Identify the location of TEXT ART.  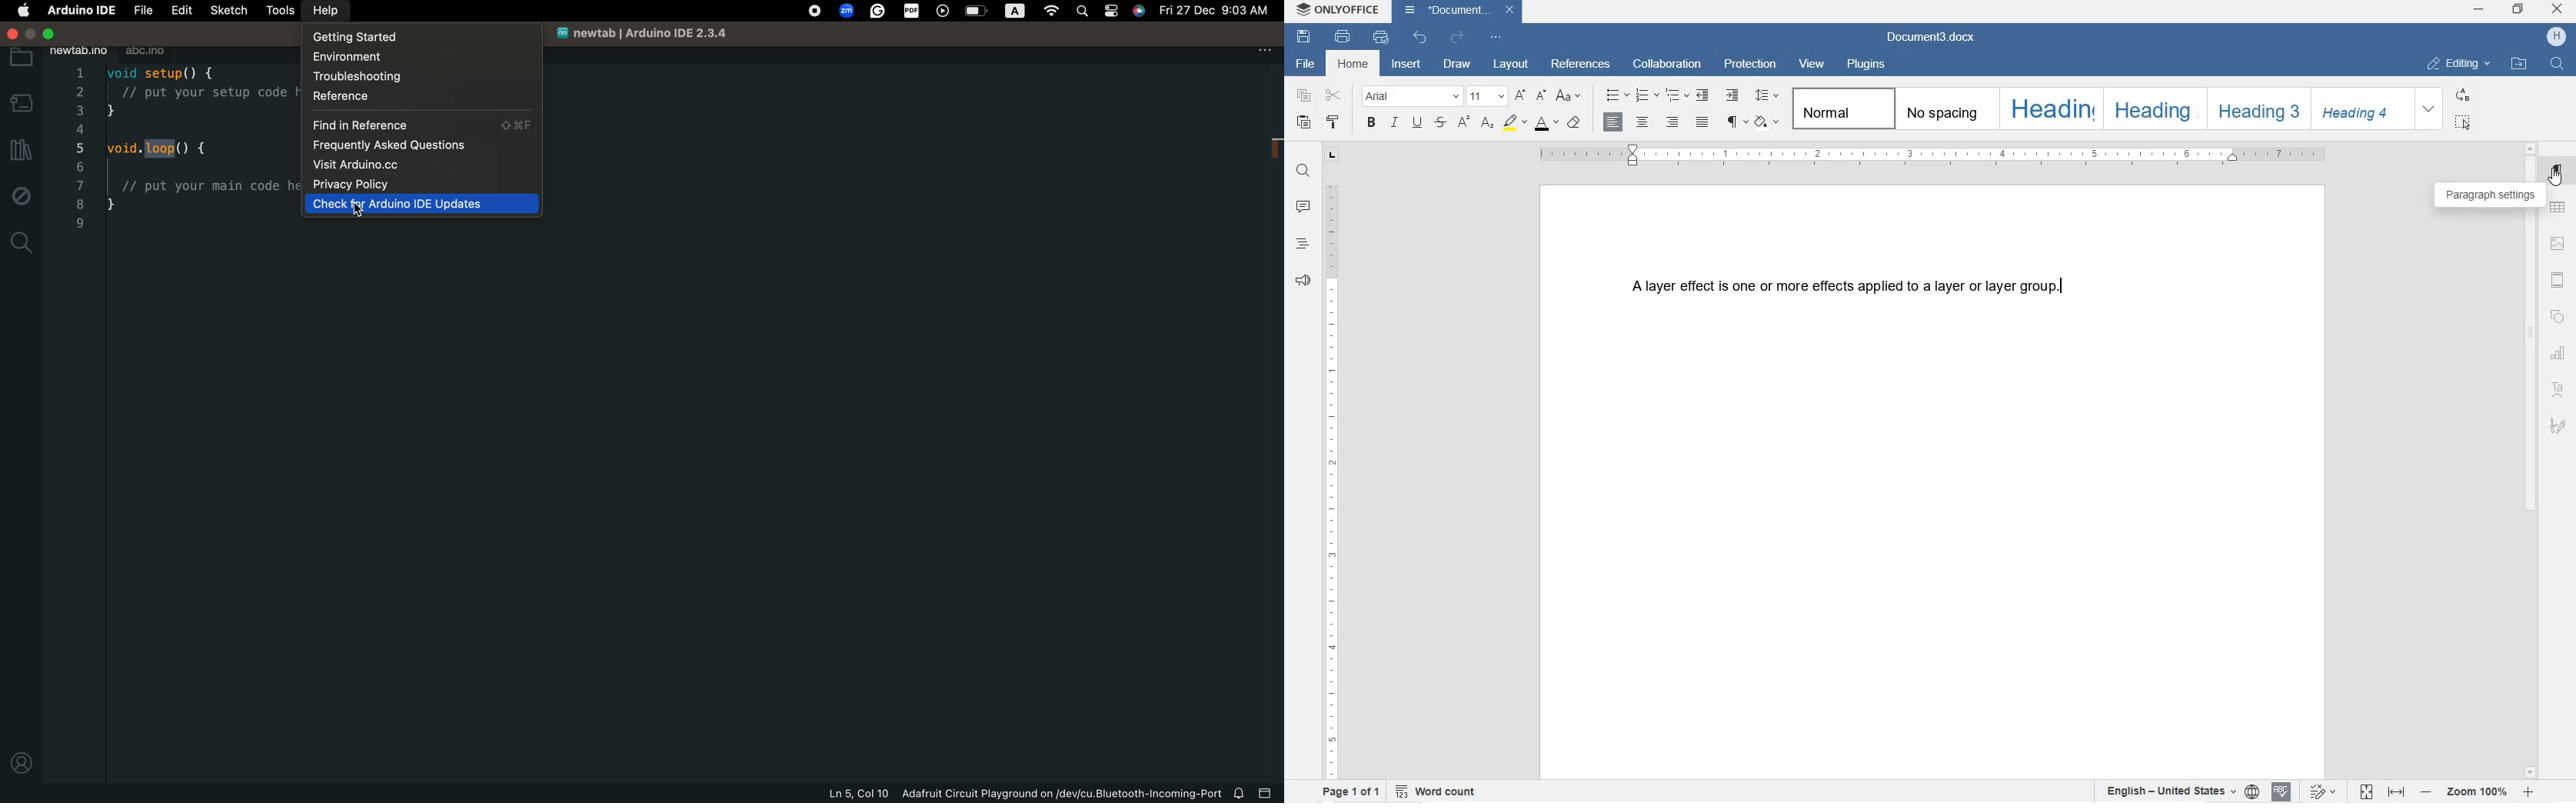
(2558, 389).